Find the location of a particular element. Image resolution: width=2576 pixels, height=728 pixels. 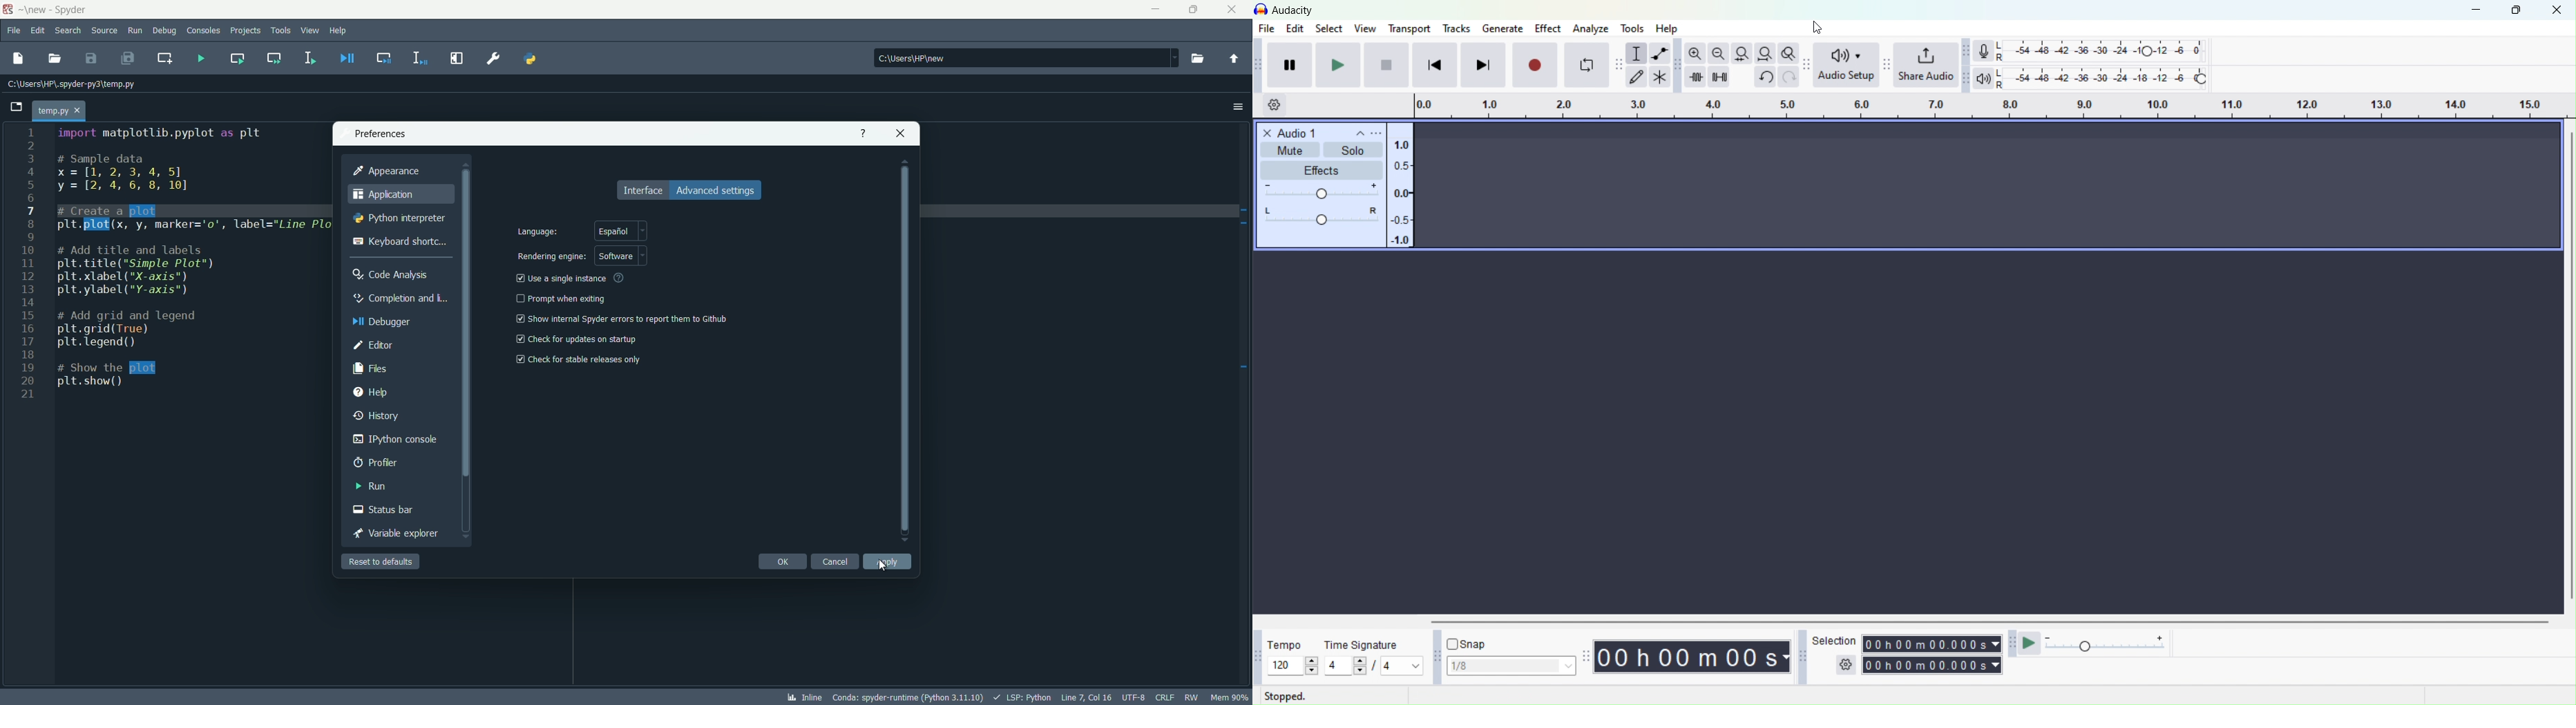

check for updates on startup is located at coordinates (584, 340).